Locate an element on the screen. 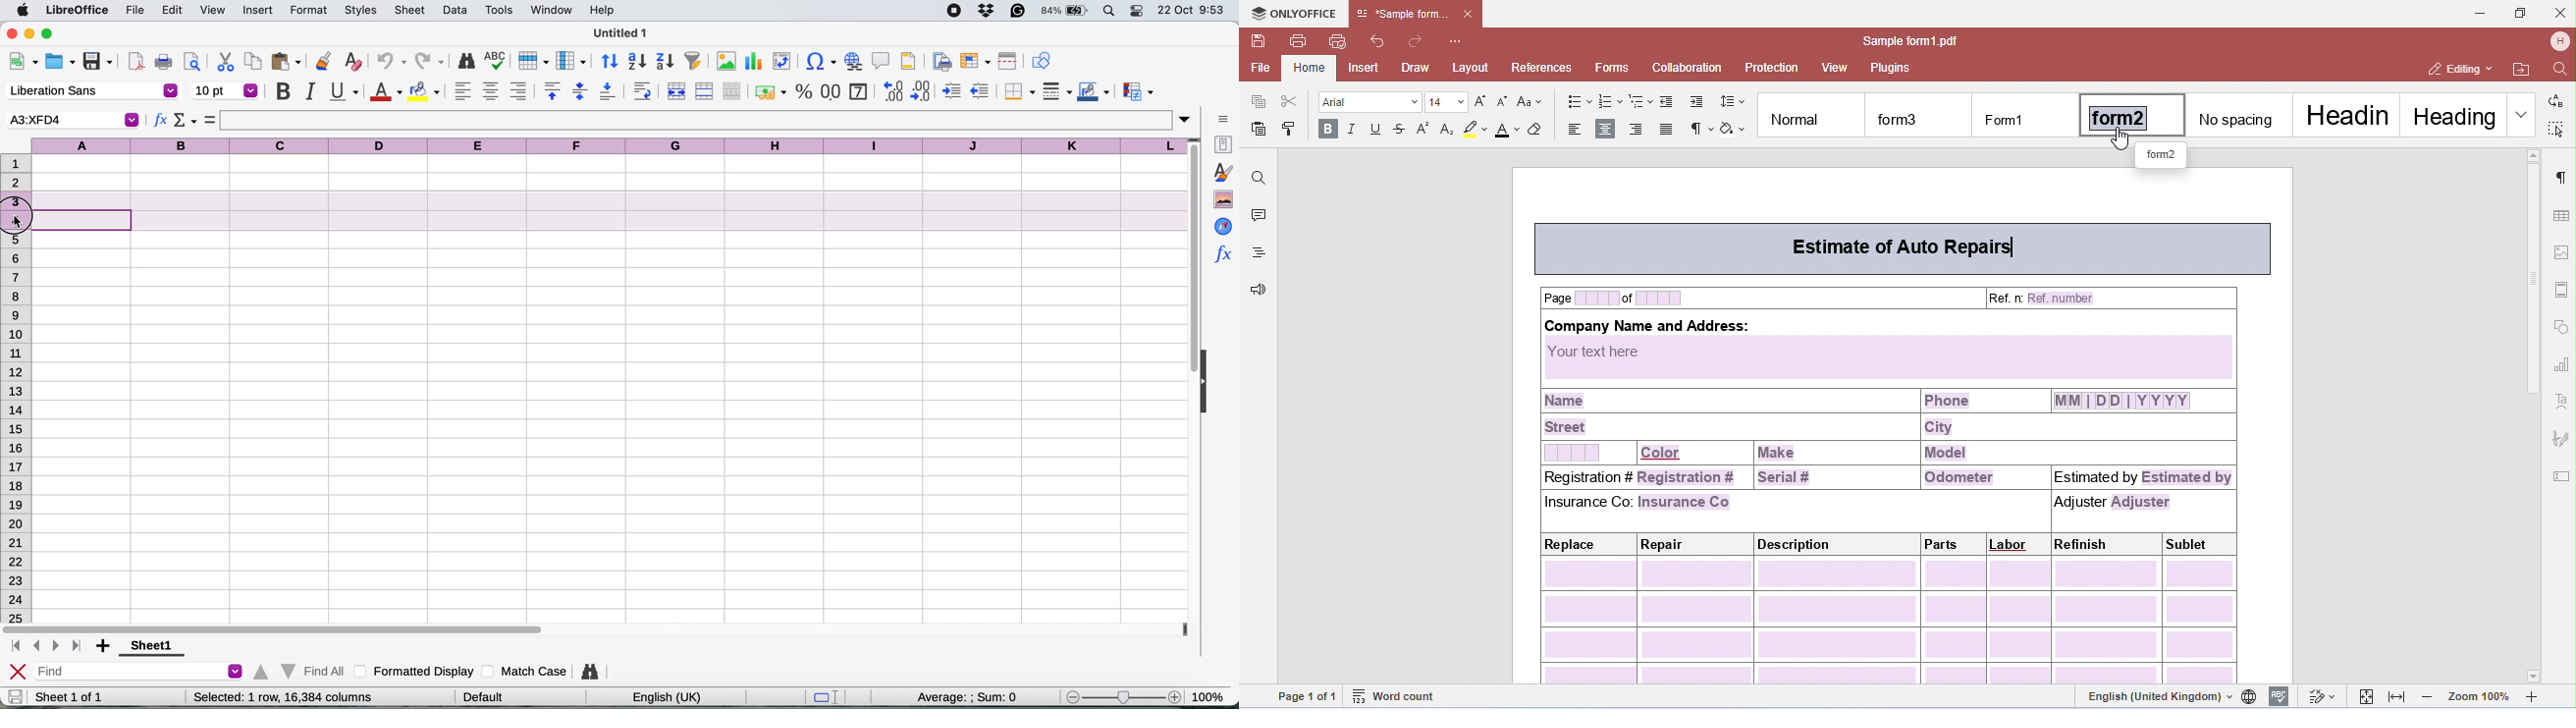  add decimal place is located at coordinates (891, 90).